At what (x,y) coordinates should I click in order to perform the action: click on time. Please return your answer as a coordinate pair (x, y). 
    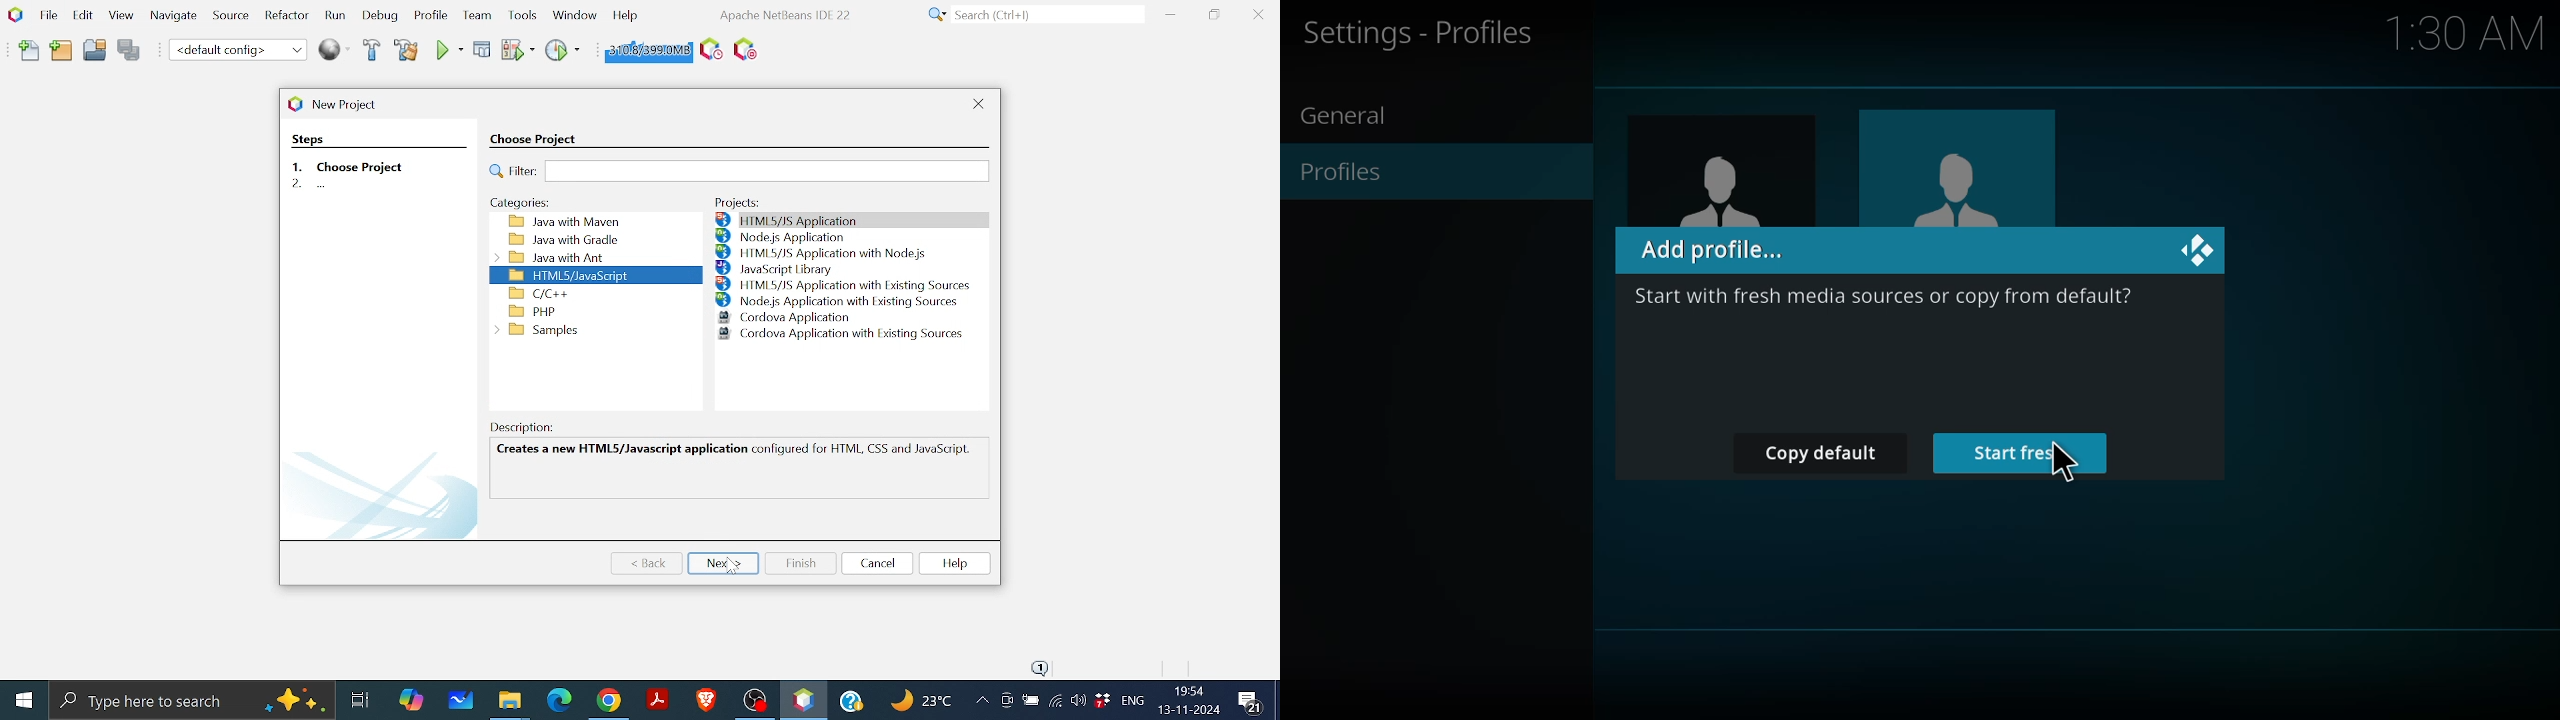
    Looking at the image, I should click on (2470, 32).